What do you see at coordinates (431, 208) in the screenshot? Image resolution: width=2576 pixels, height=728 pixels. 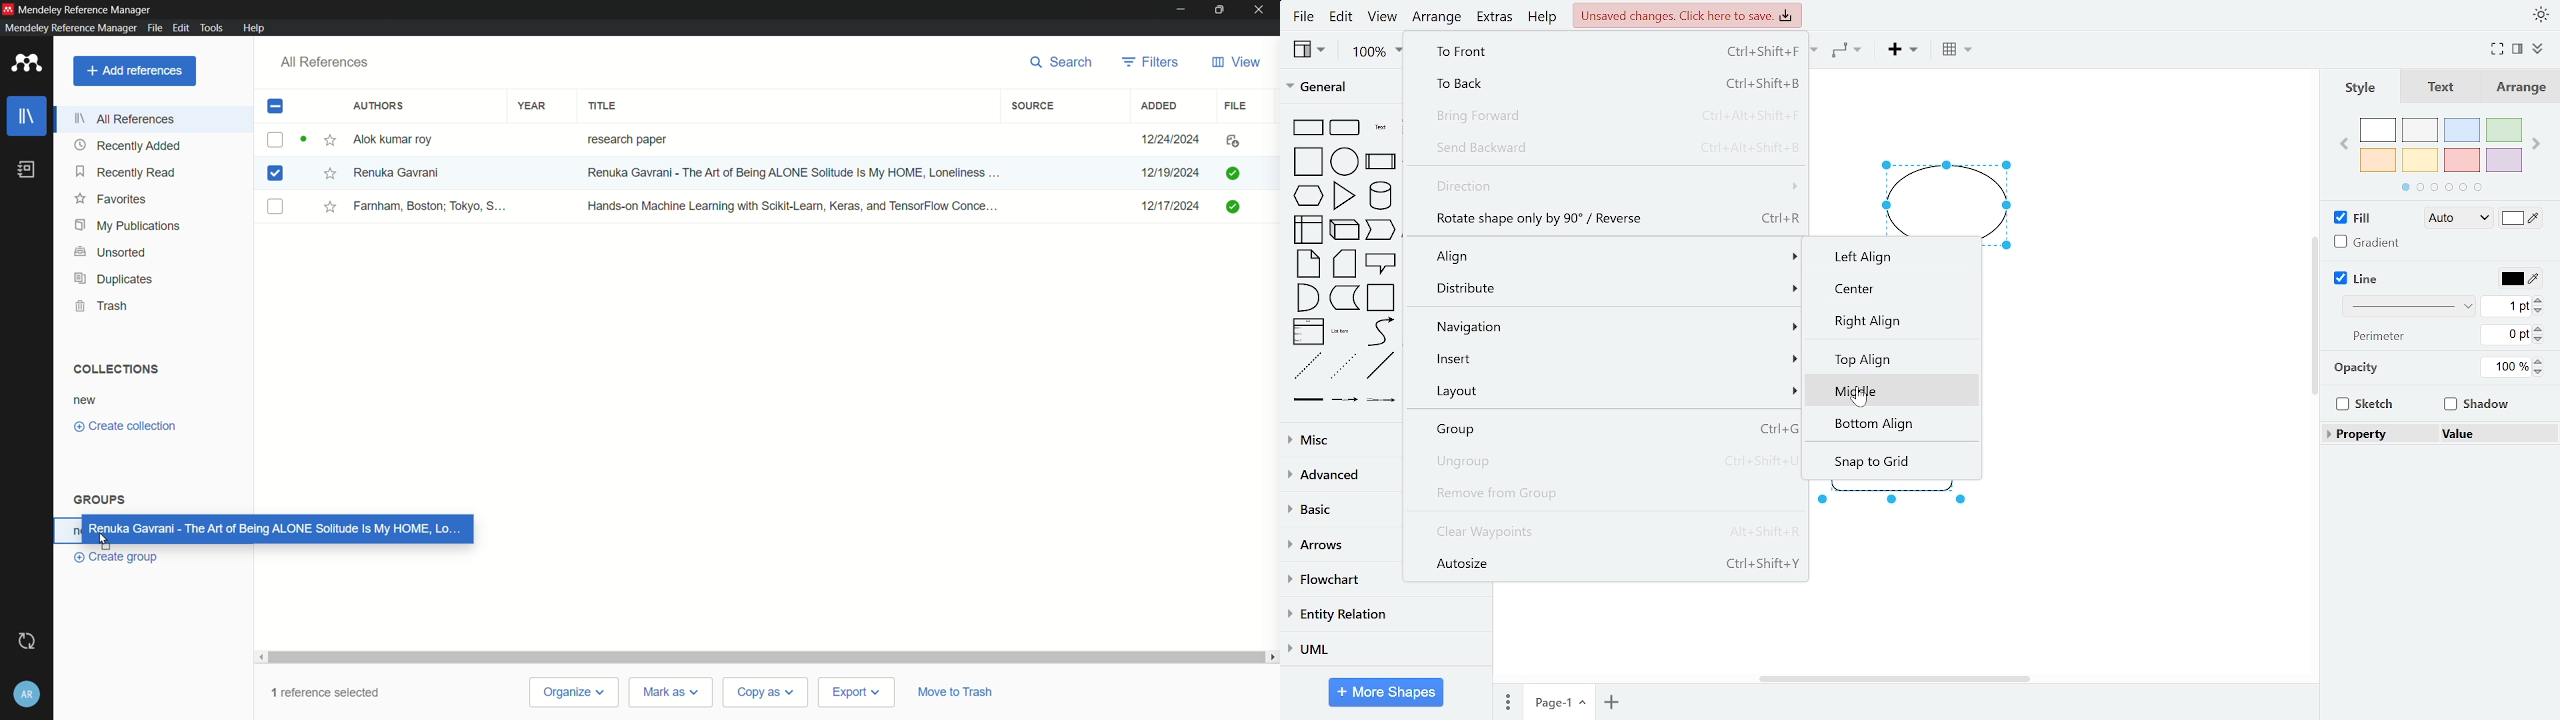 I see `Famhan, Boston` at bounding box center [431, 208].